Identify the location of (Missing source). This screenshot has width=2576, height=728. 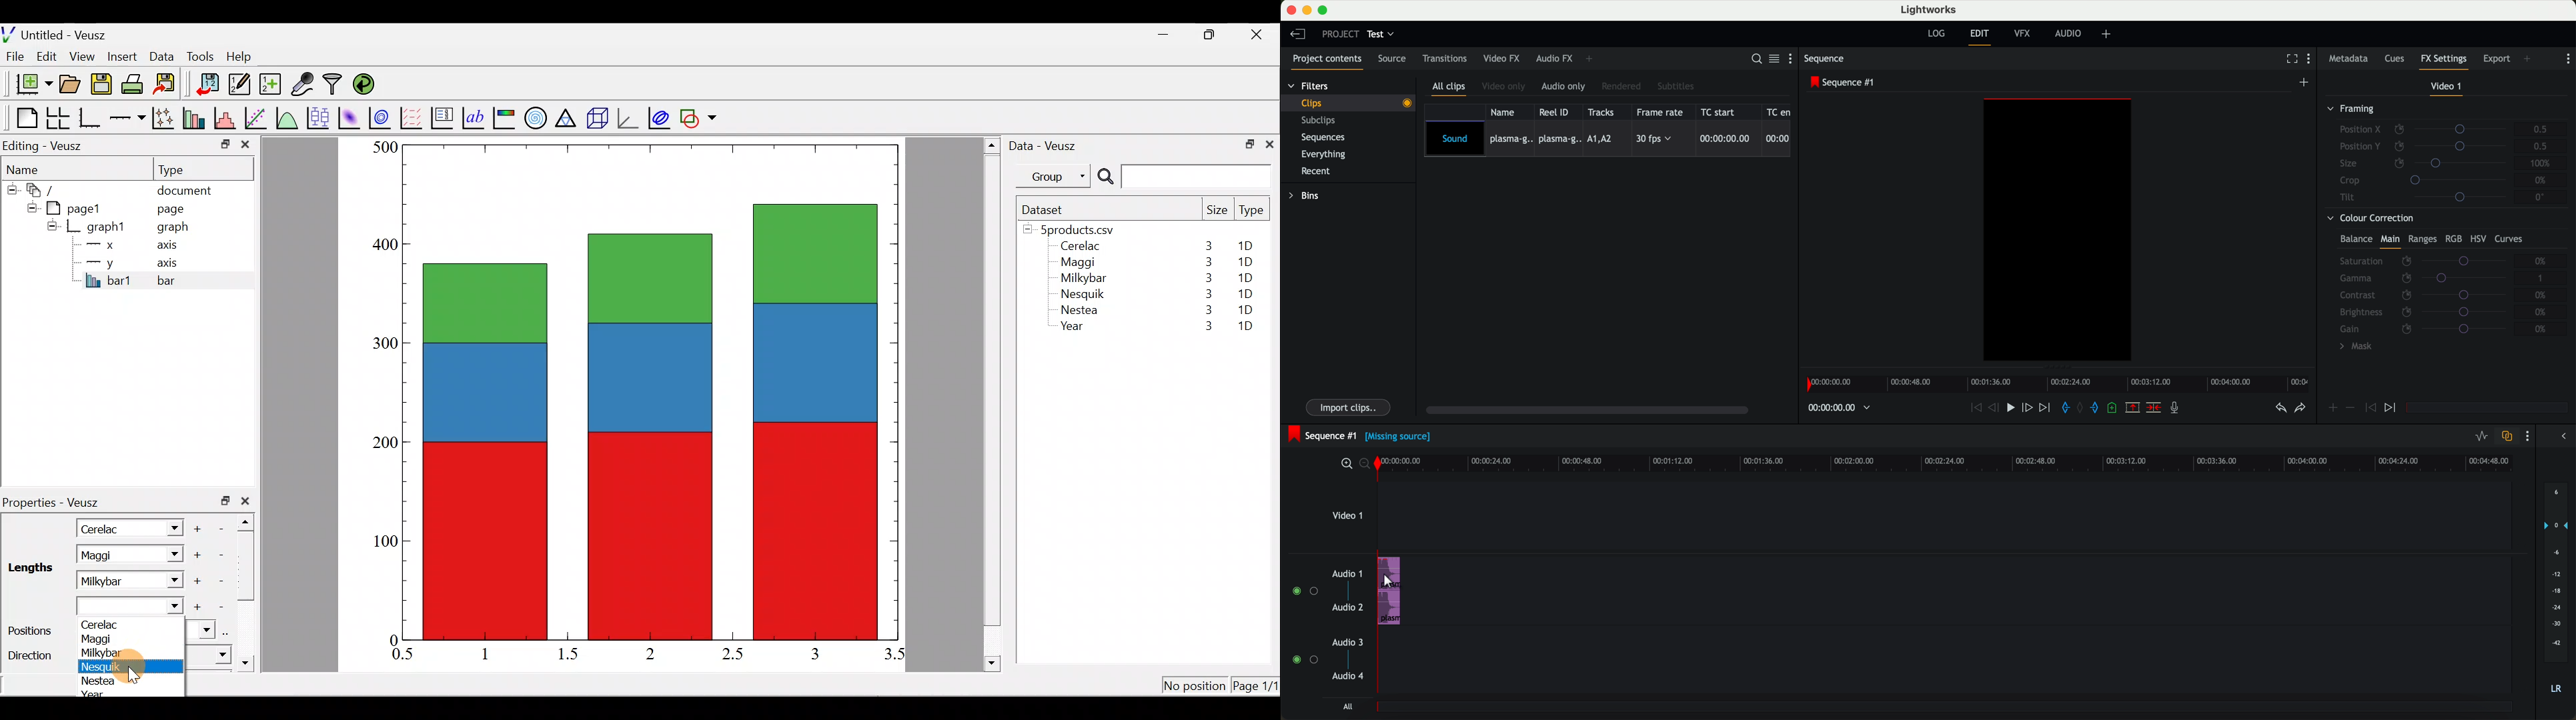
(1401, 438).